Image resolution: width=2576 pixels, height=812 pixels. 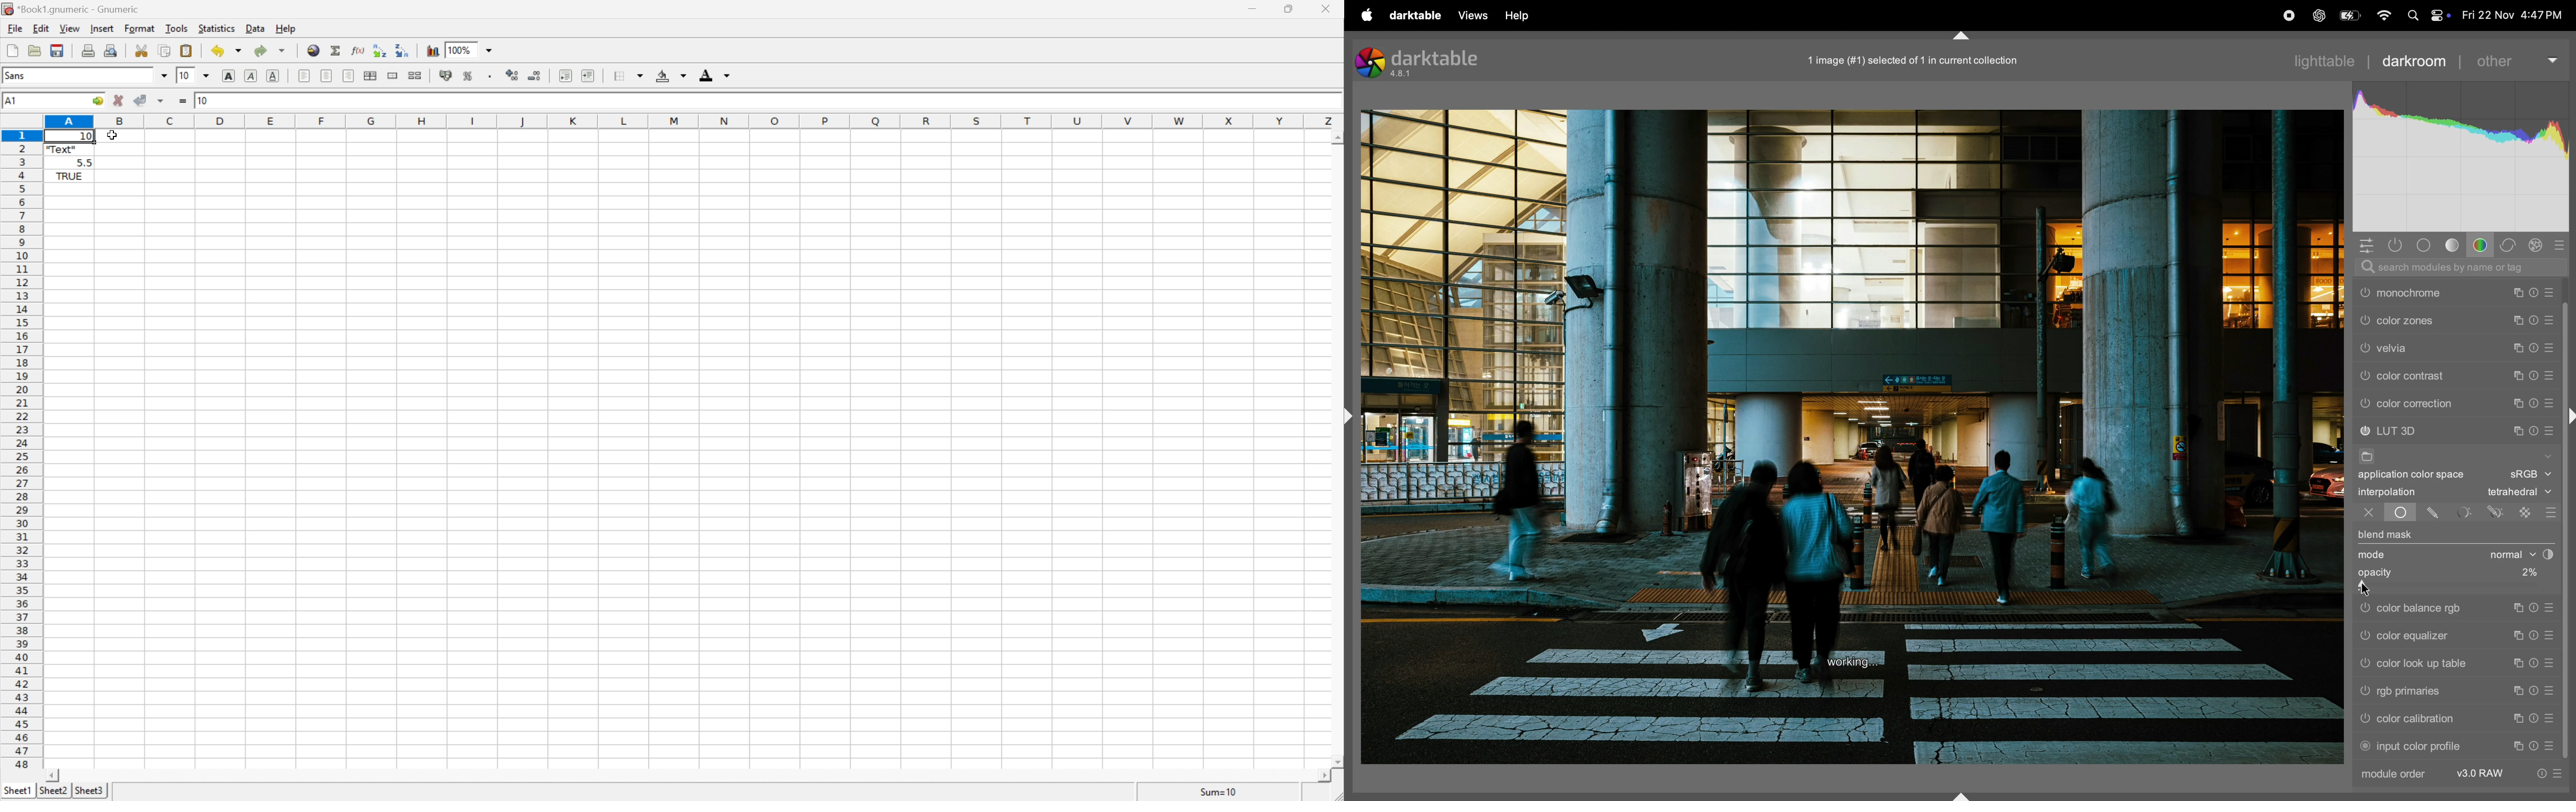 I want to click on Drop Down, so click(x=161, y=75).